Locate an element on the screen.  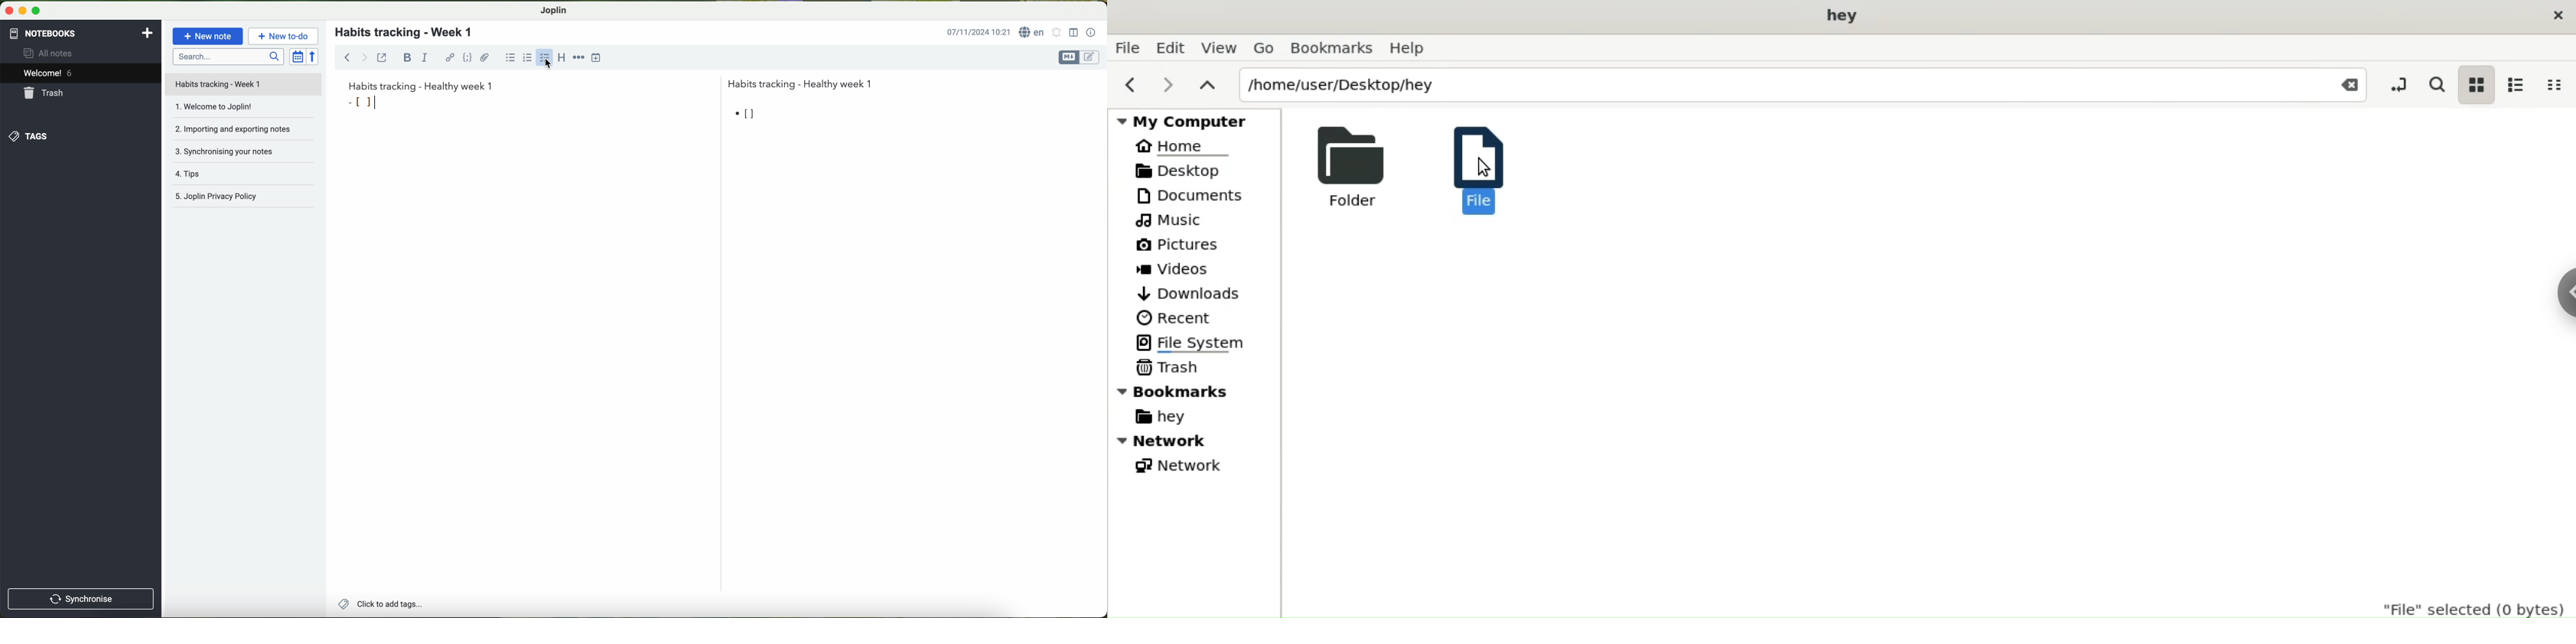
toggle external editing is located at coordinates (382, 57).